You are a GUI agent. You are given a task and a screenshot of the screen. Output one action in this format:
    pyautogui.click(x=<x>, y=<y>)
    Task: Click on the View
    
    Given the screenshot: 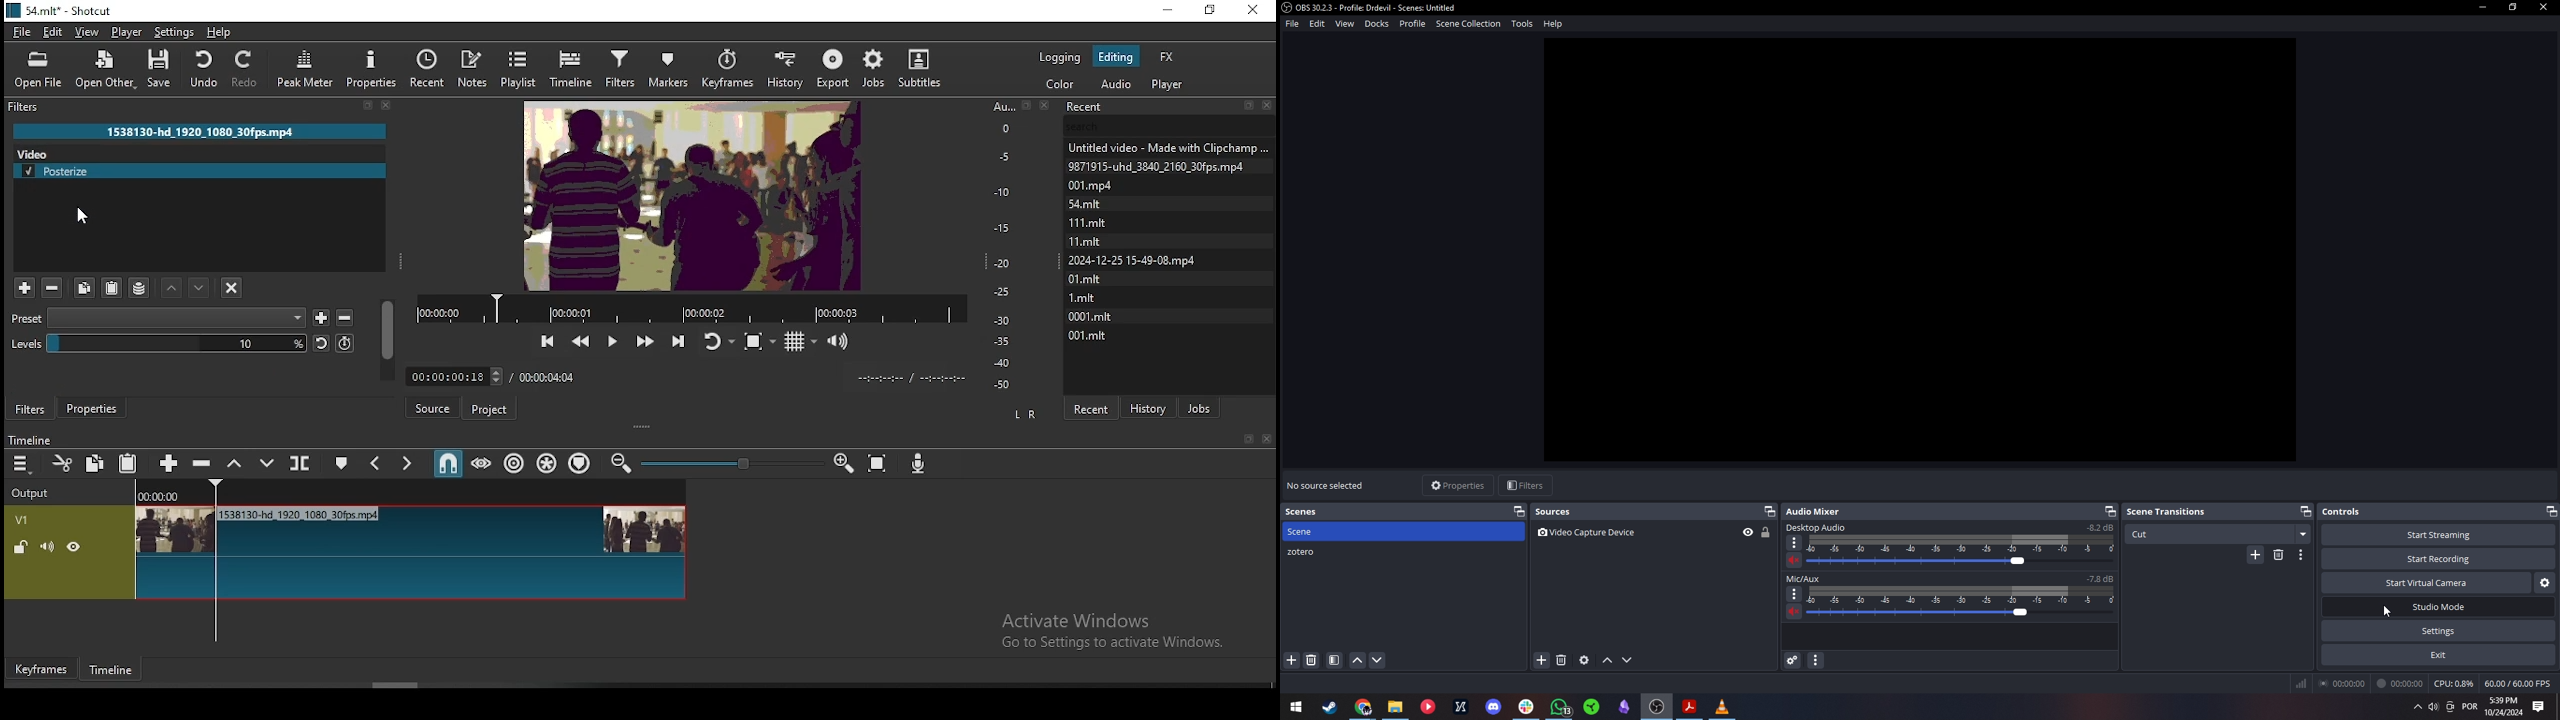 What is the action you would take?
    pyautogui.click(x=1344, y=23)
    